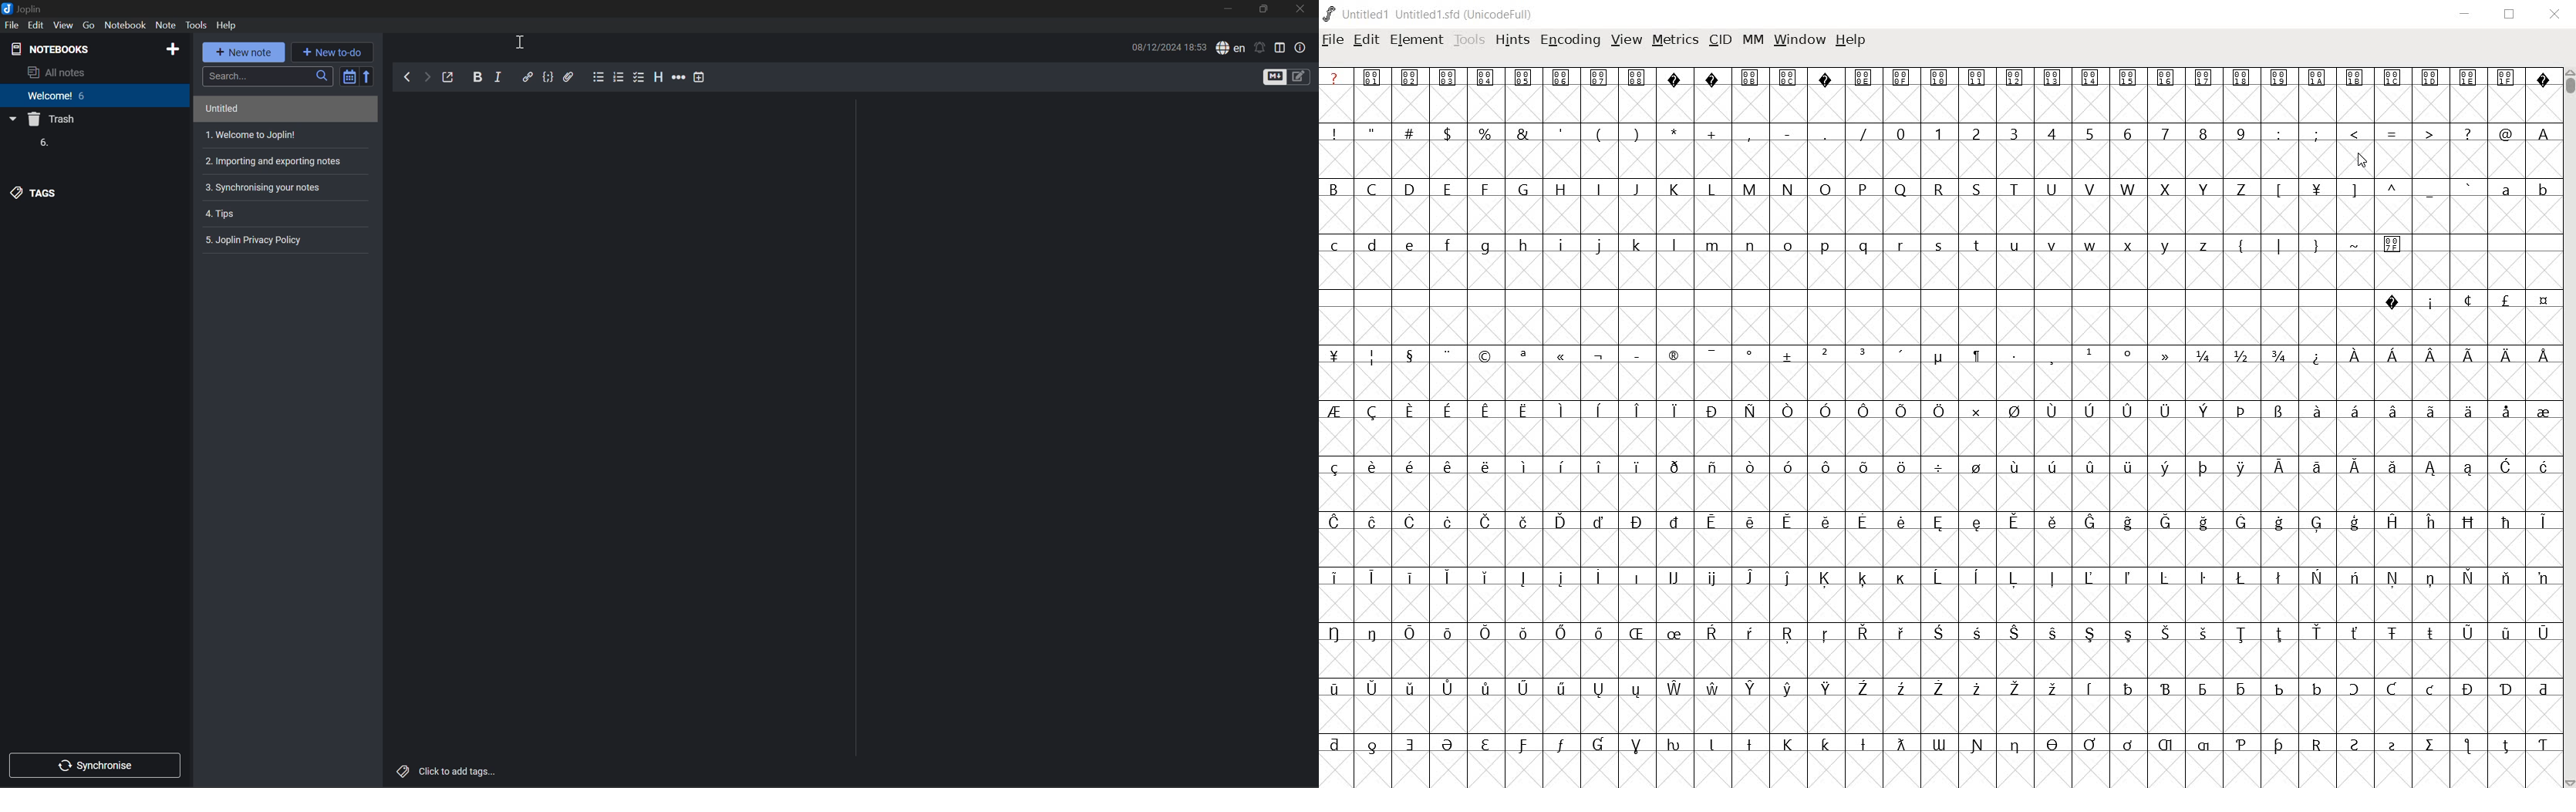 The height and width of the screenshot is (812, 2576). What do you see at coordinates (1284, 77) in the screenshot?
I see `Toggle editors` at bounding box center [1284, 77].